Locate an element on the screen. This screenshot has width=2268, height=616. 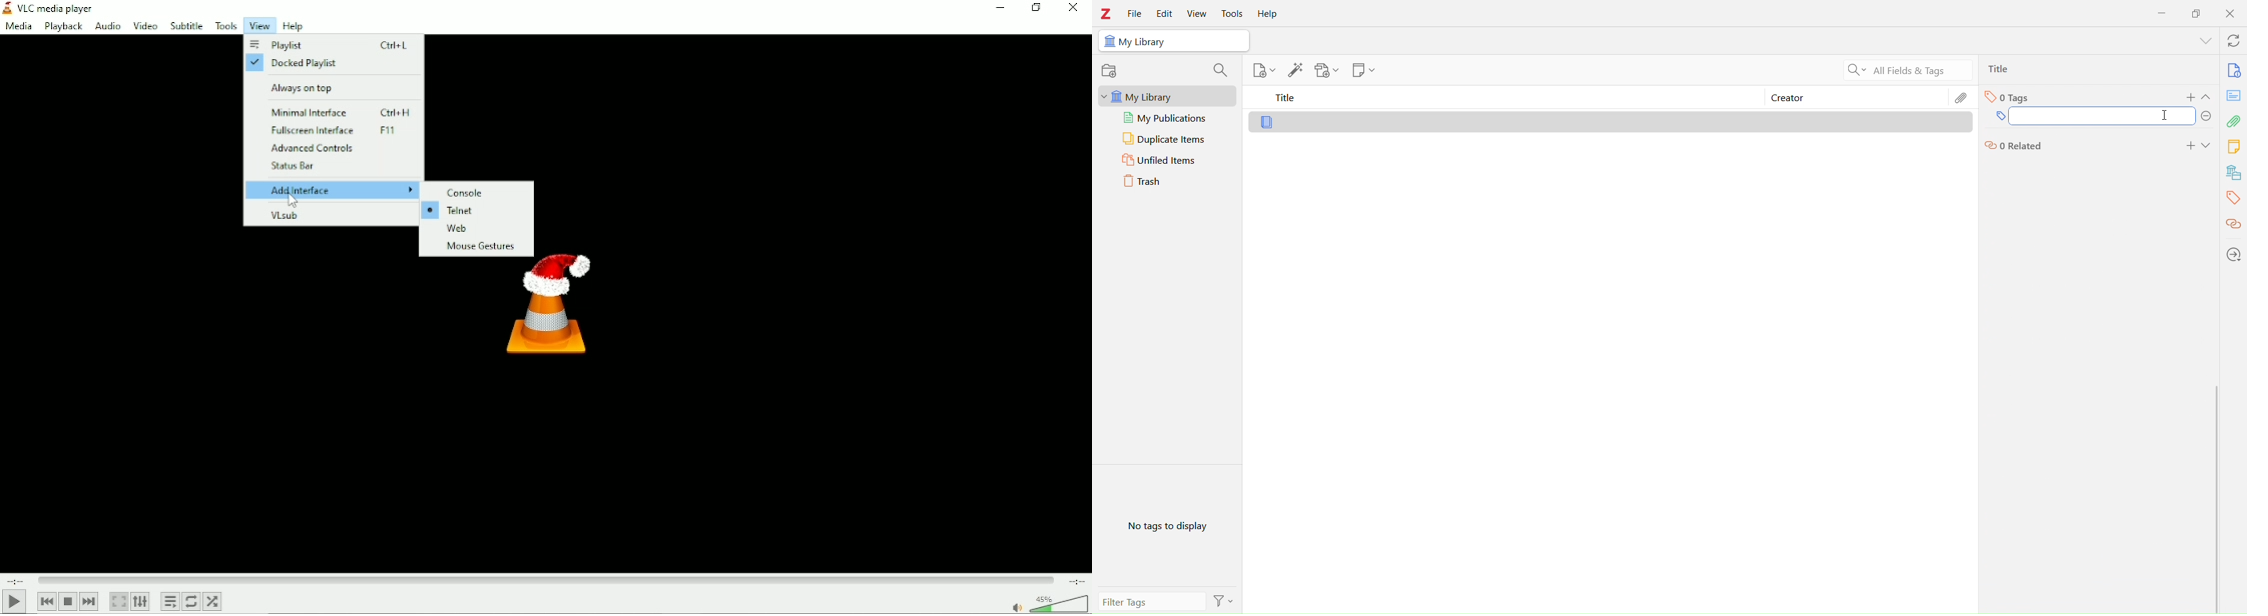
restore down is located at coordinates (1039, 8).